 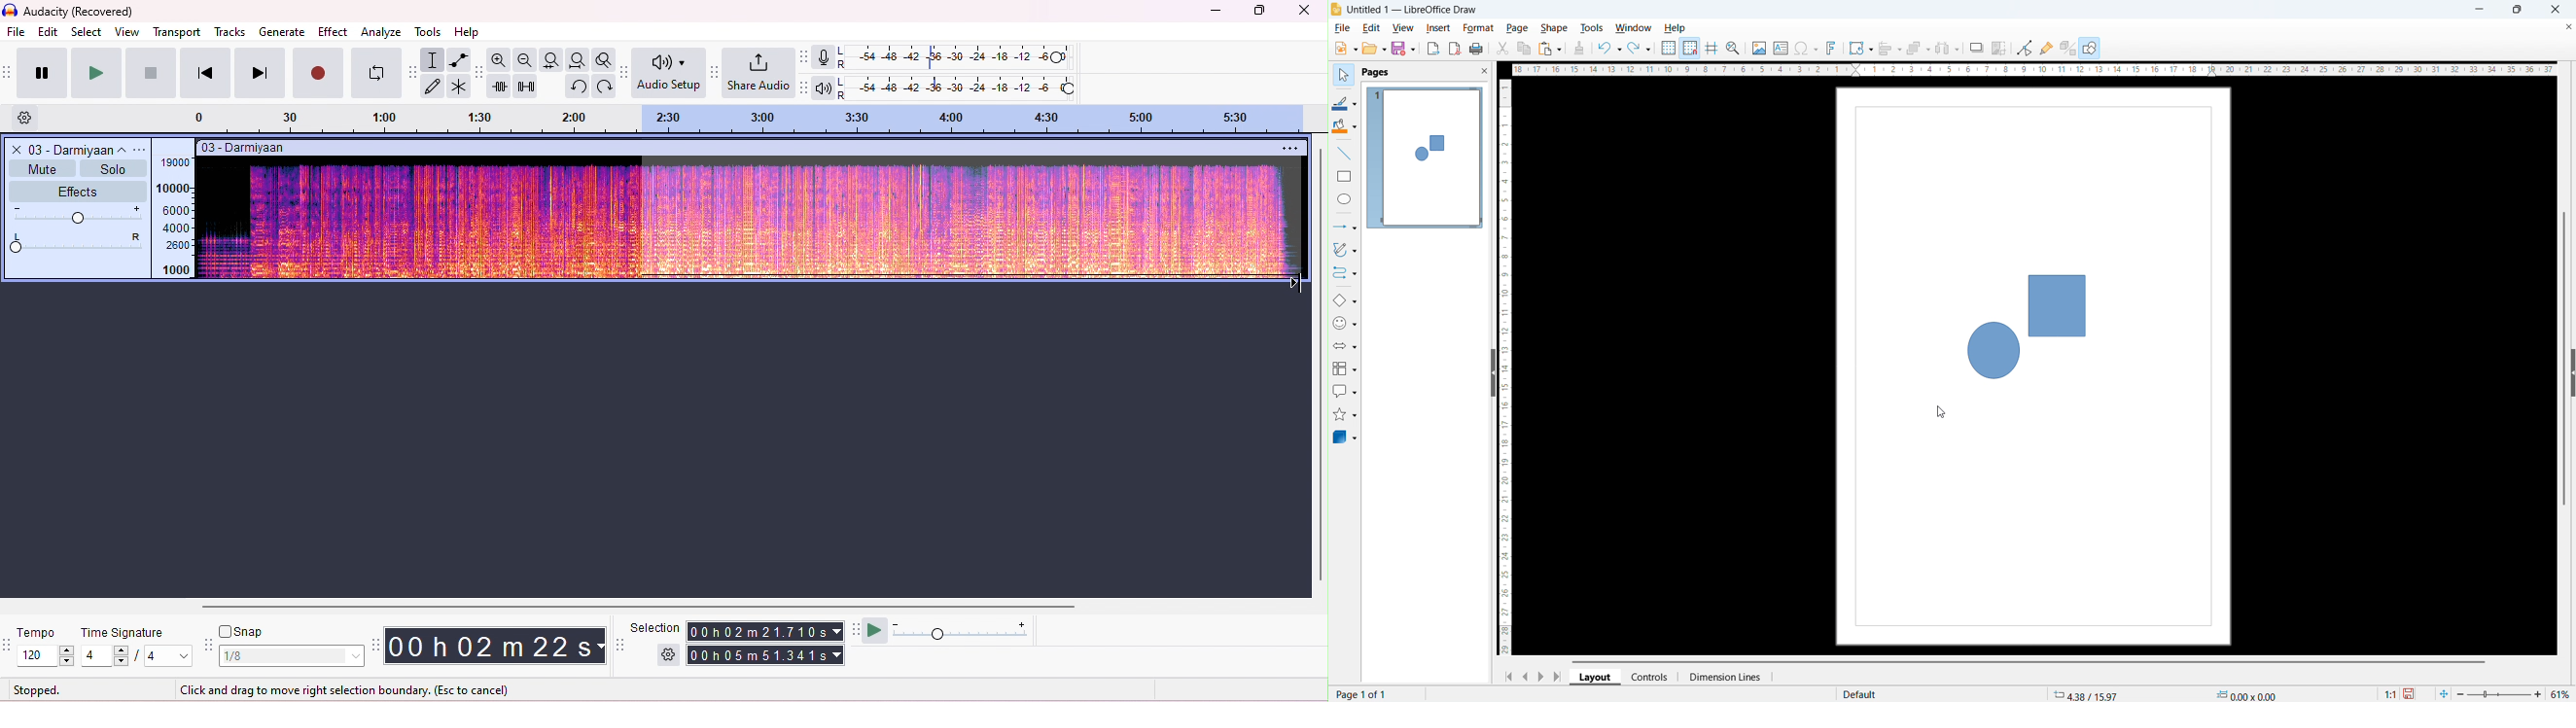 What do you see at coordinates (1526, 677) in the screenshot?
I see `previous page` at bounding box center [1526, 677].